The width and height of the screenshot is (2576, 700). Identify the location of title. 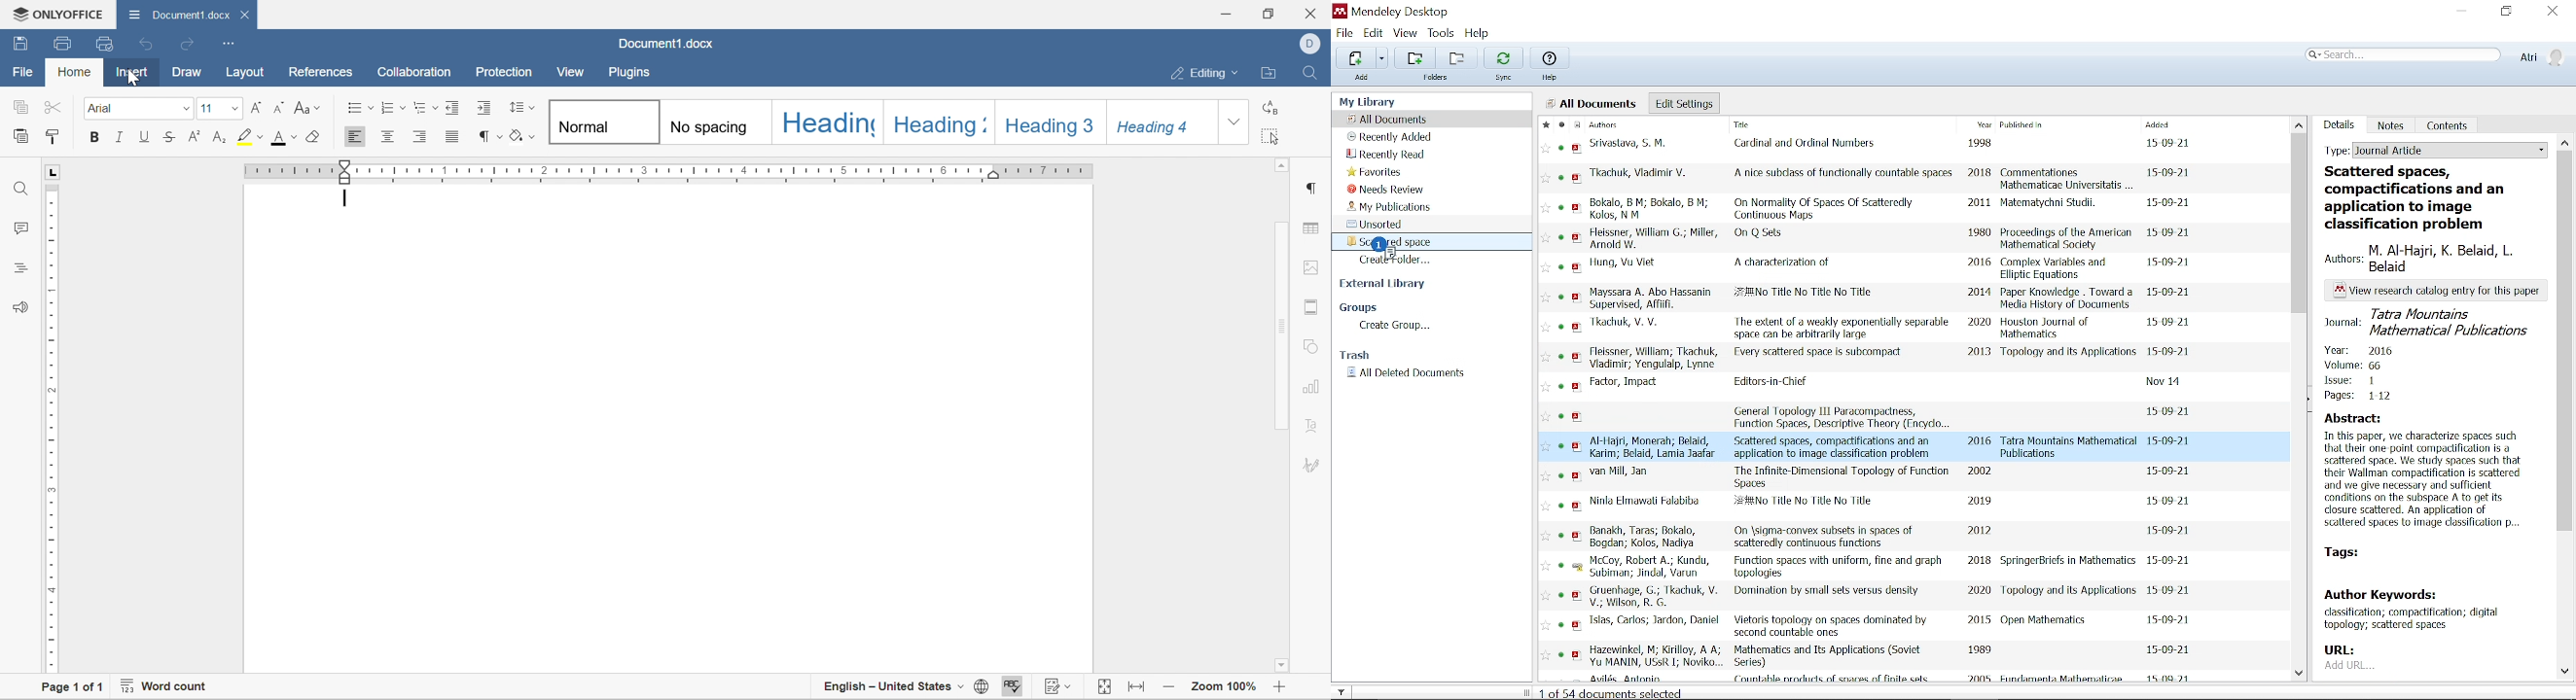
(1806, 295).